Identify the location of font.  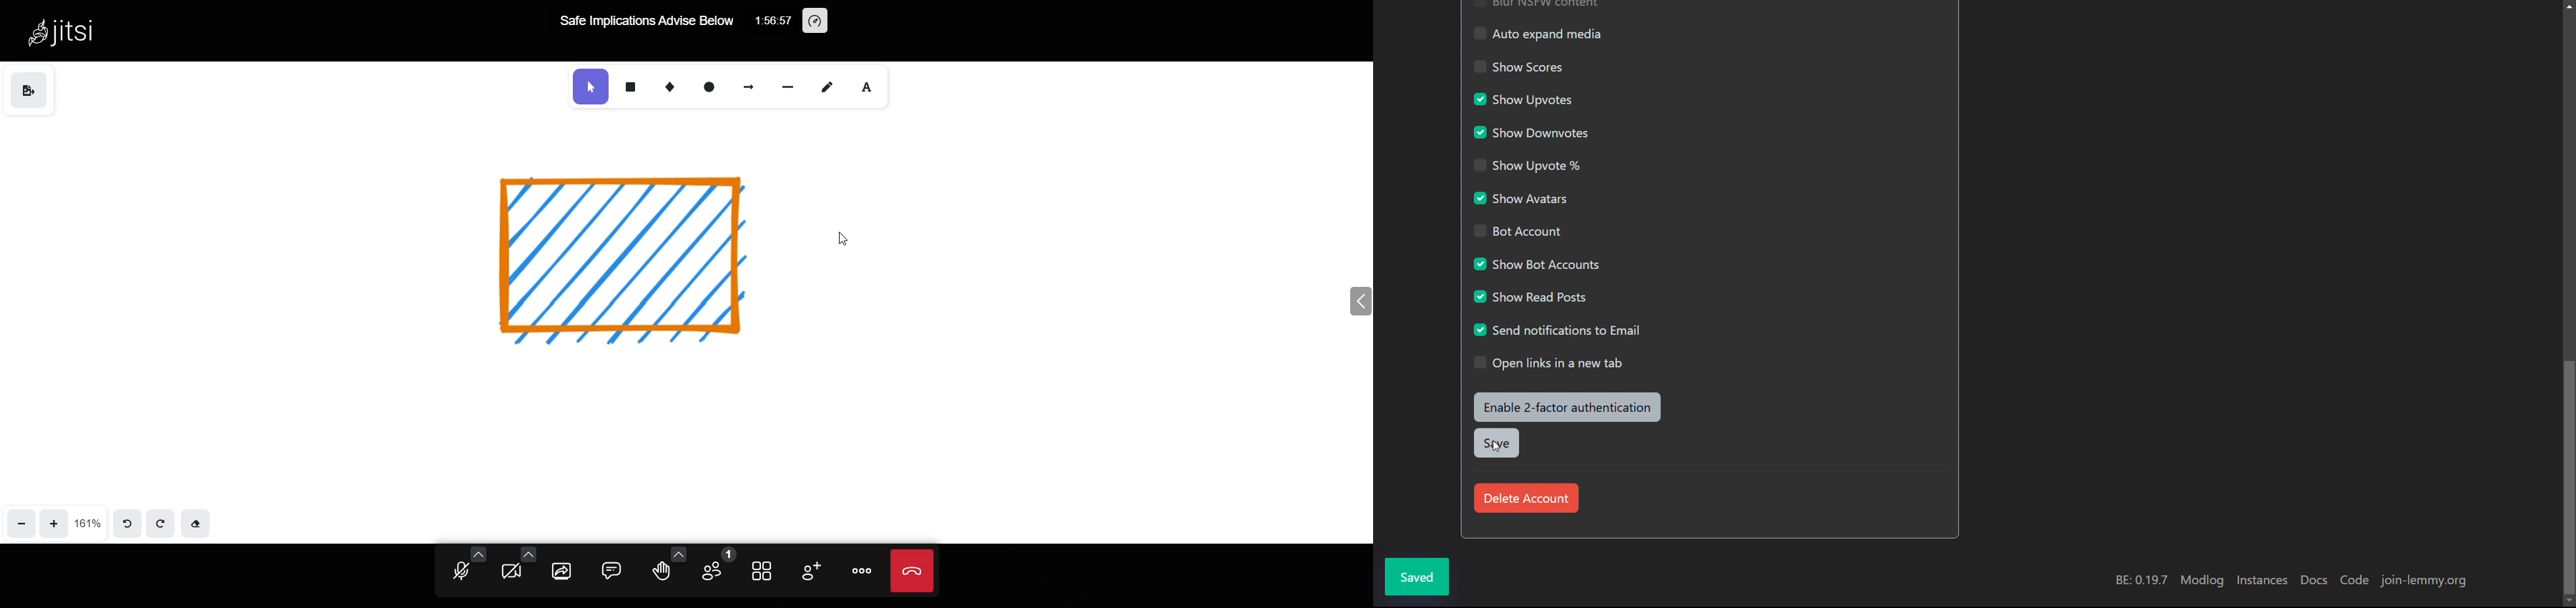
(870, 87).